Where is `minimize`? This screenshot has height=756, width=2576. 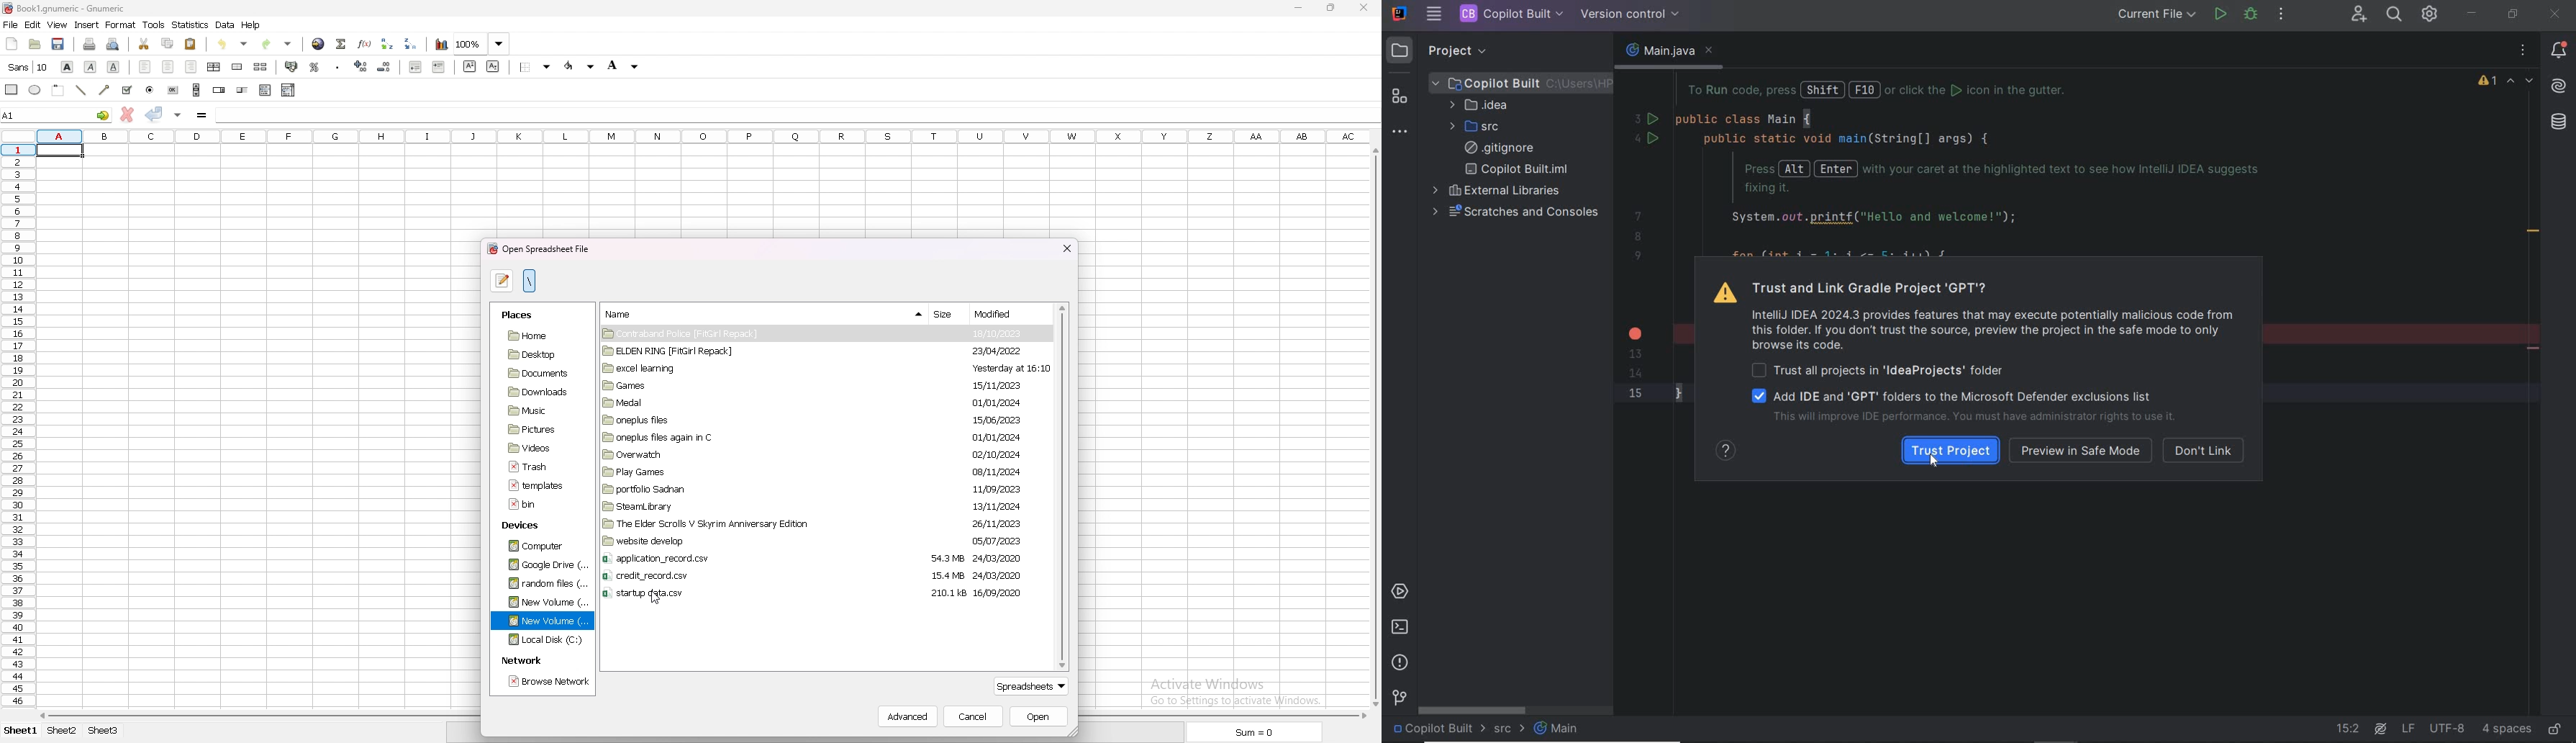 minimize is located at coordinates (2473, 14).